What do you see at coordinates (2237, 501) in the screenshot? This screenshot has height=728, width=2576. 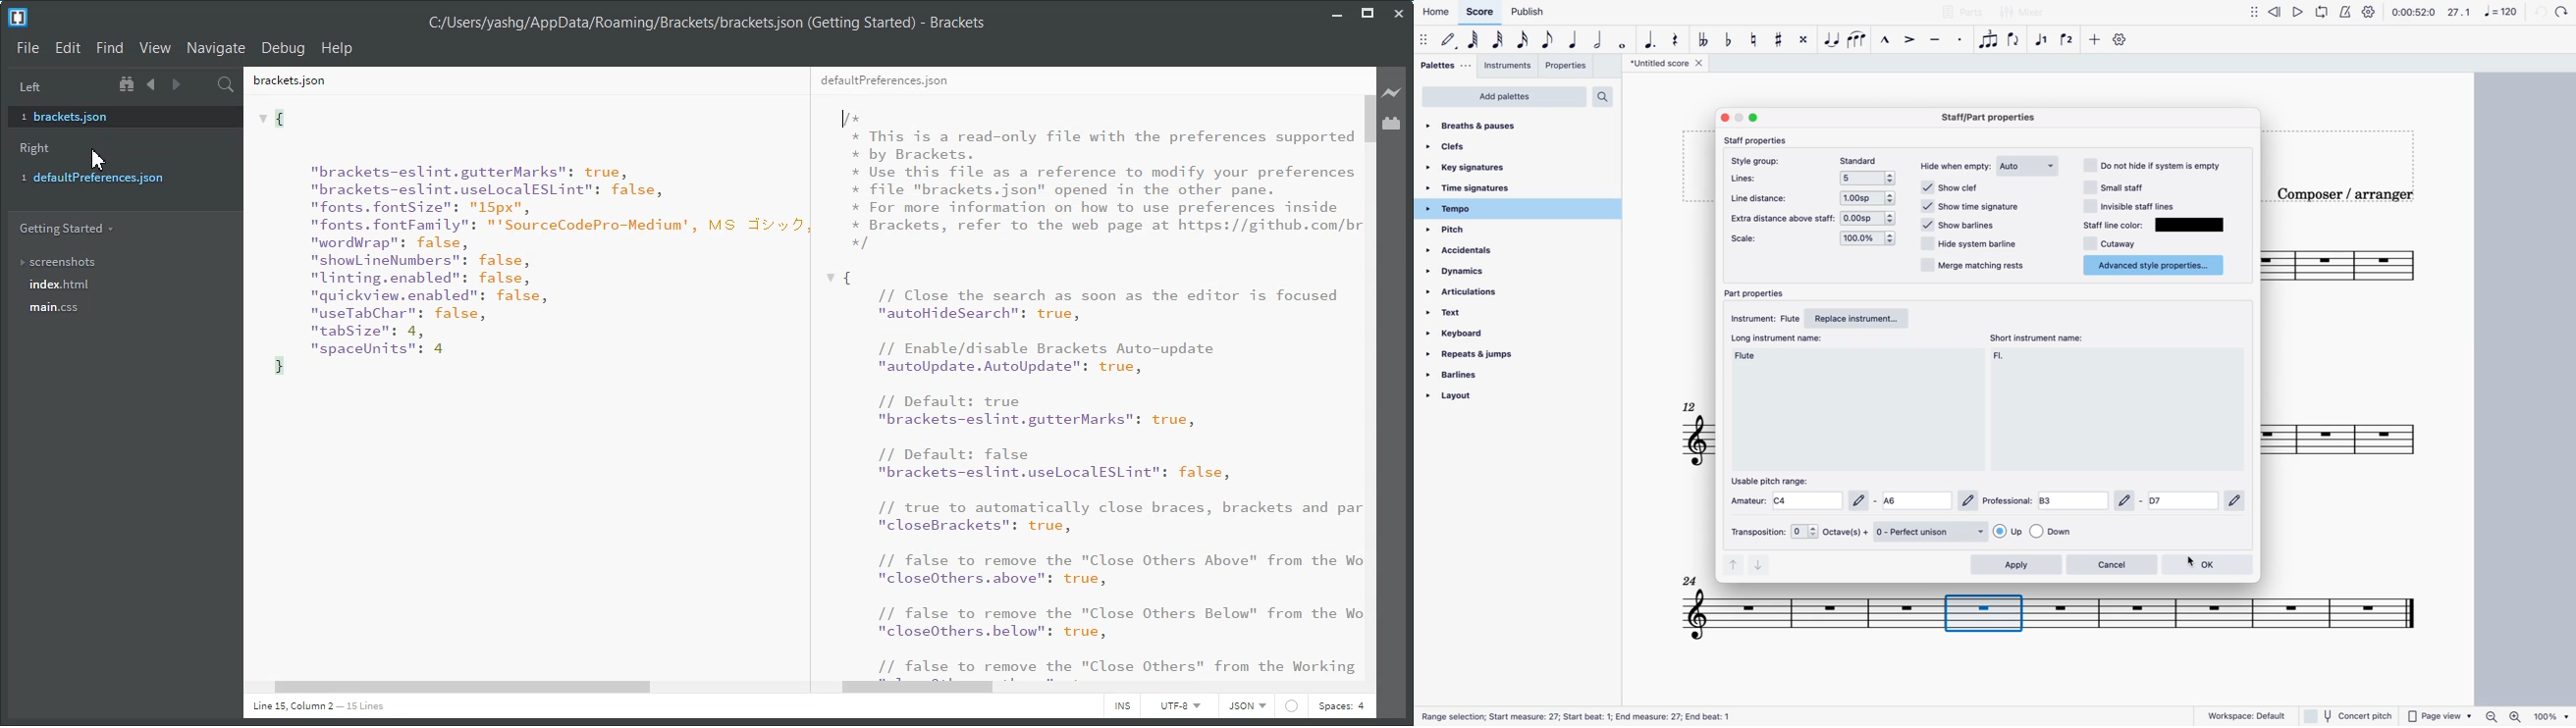 I see `` at bounding box center [2237, 501].